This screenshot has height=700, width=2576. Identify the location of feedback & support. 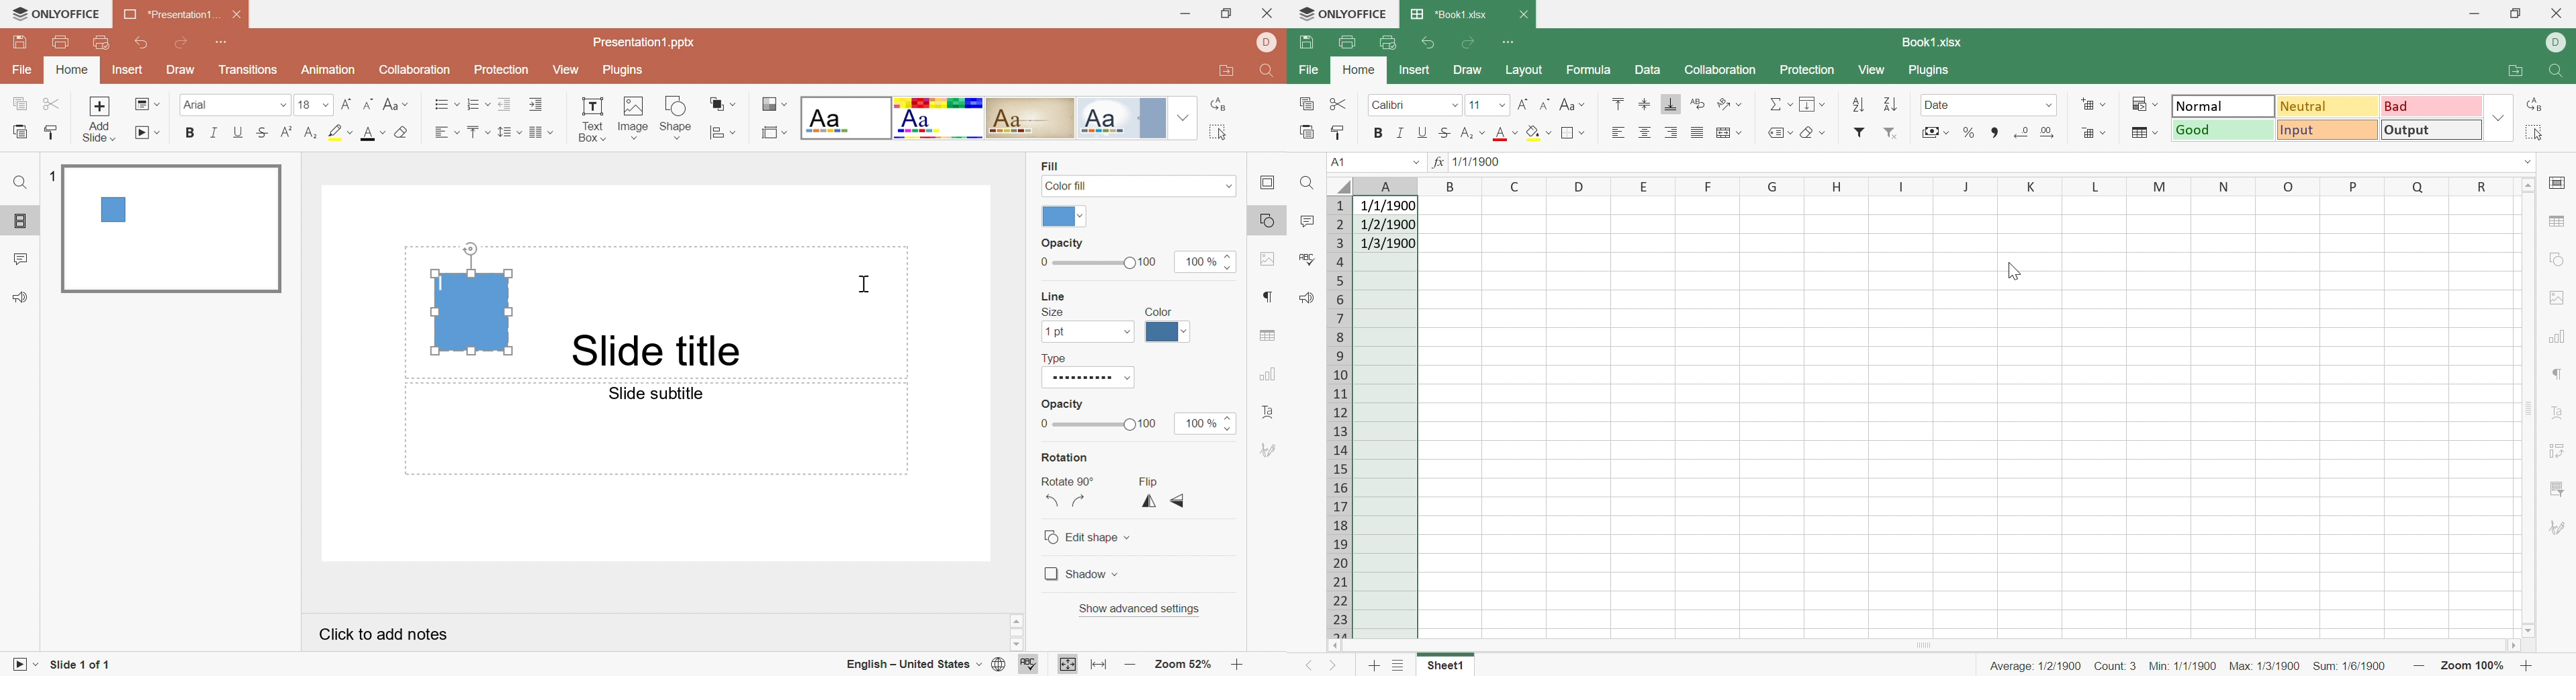
(19, 296).